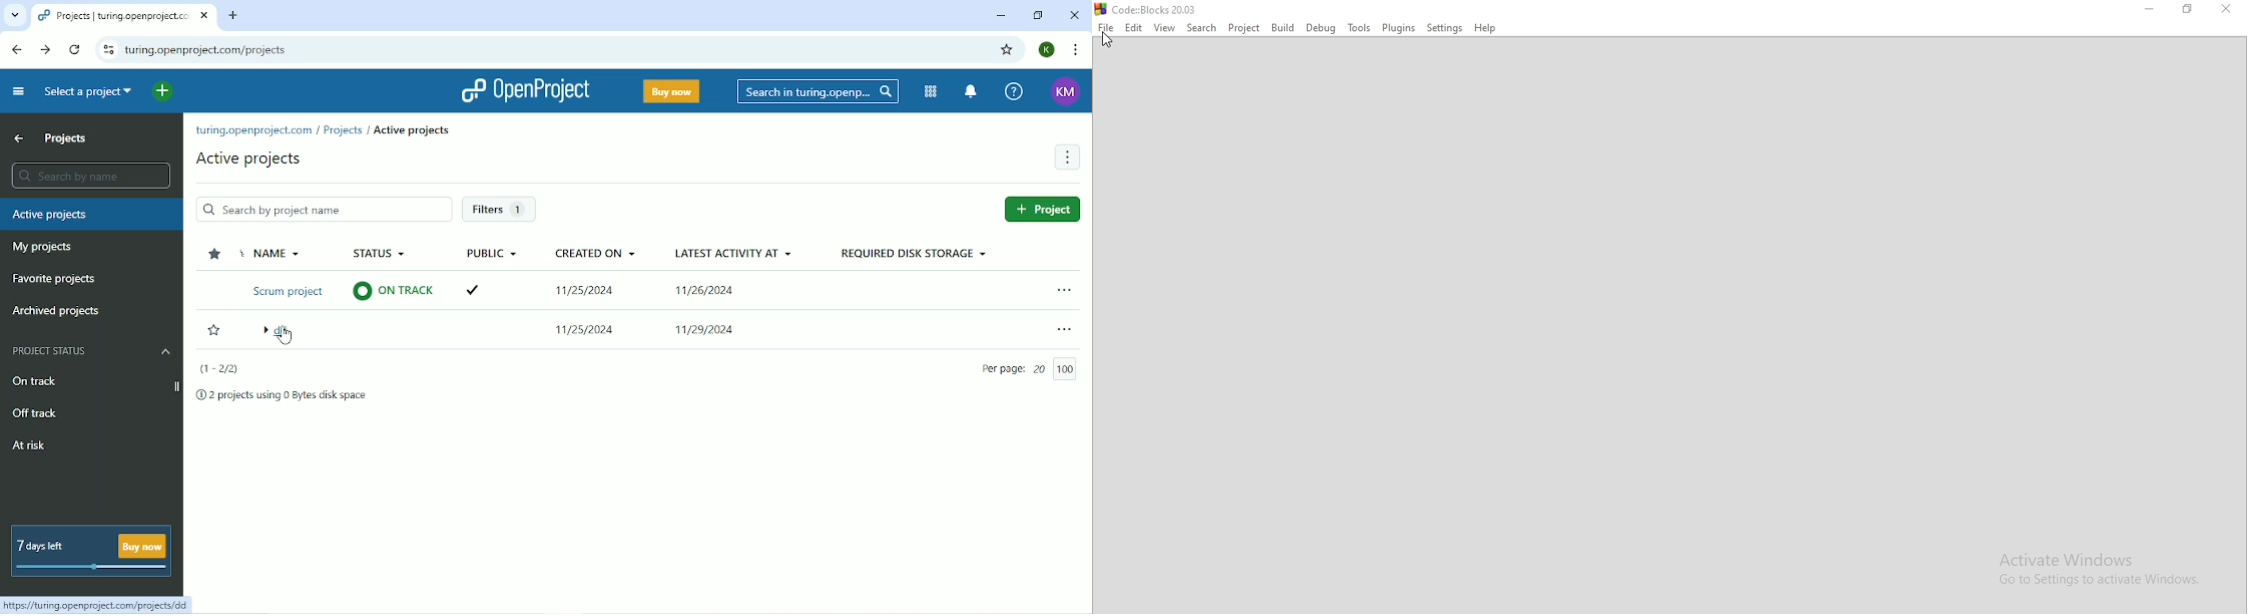 The height and width of the screenshot is (616, 2268). I want to click on Per page, so click(1031, 368).